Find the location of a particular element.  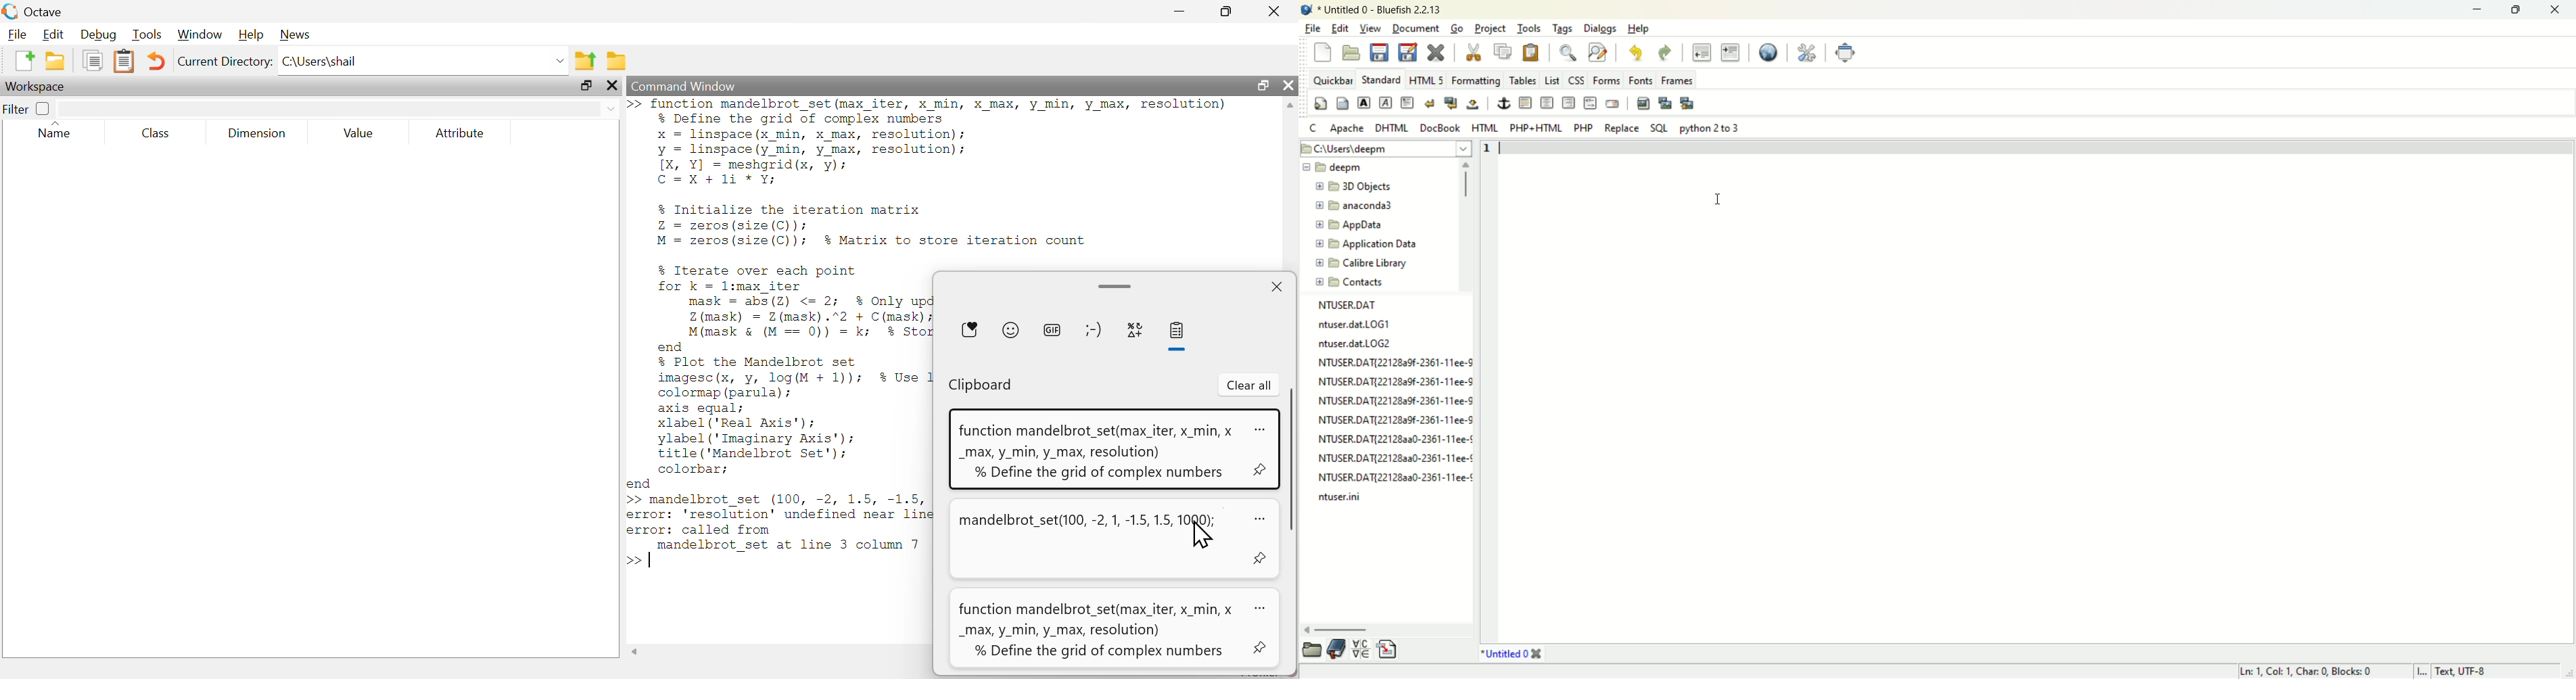

line number is located at coordinates (1492, 150).